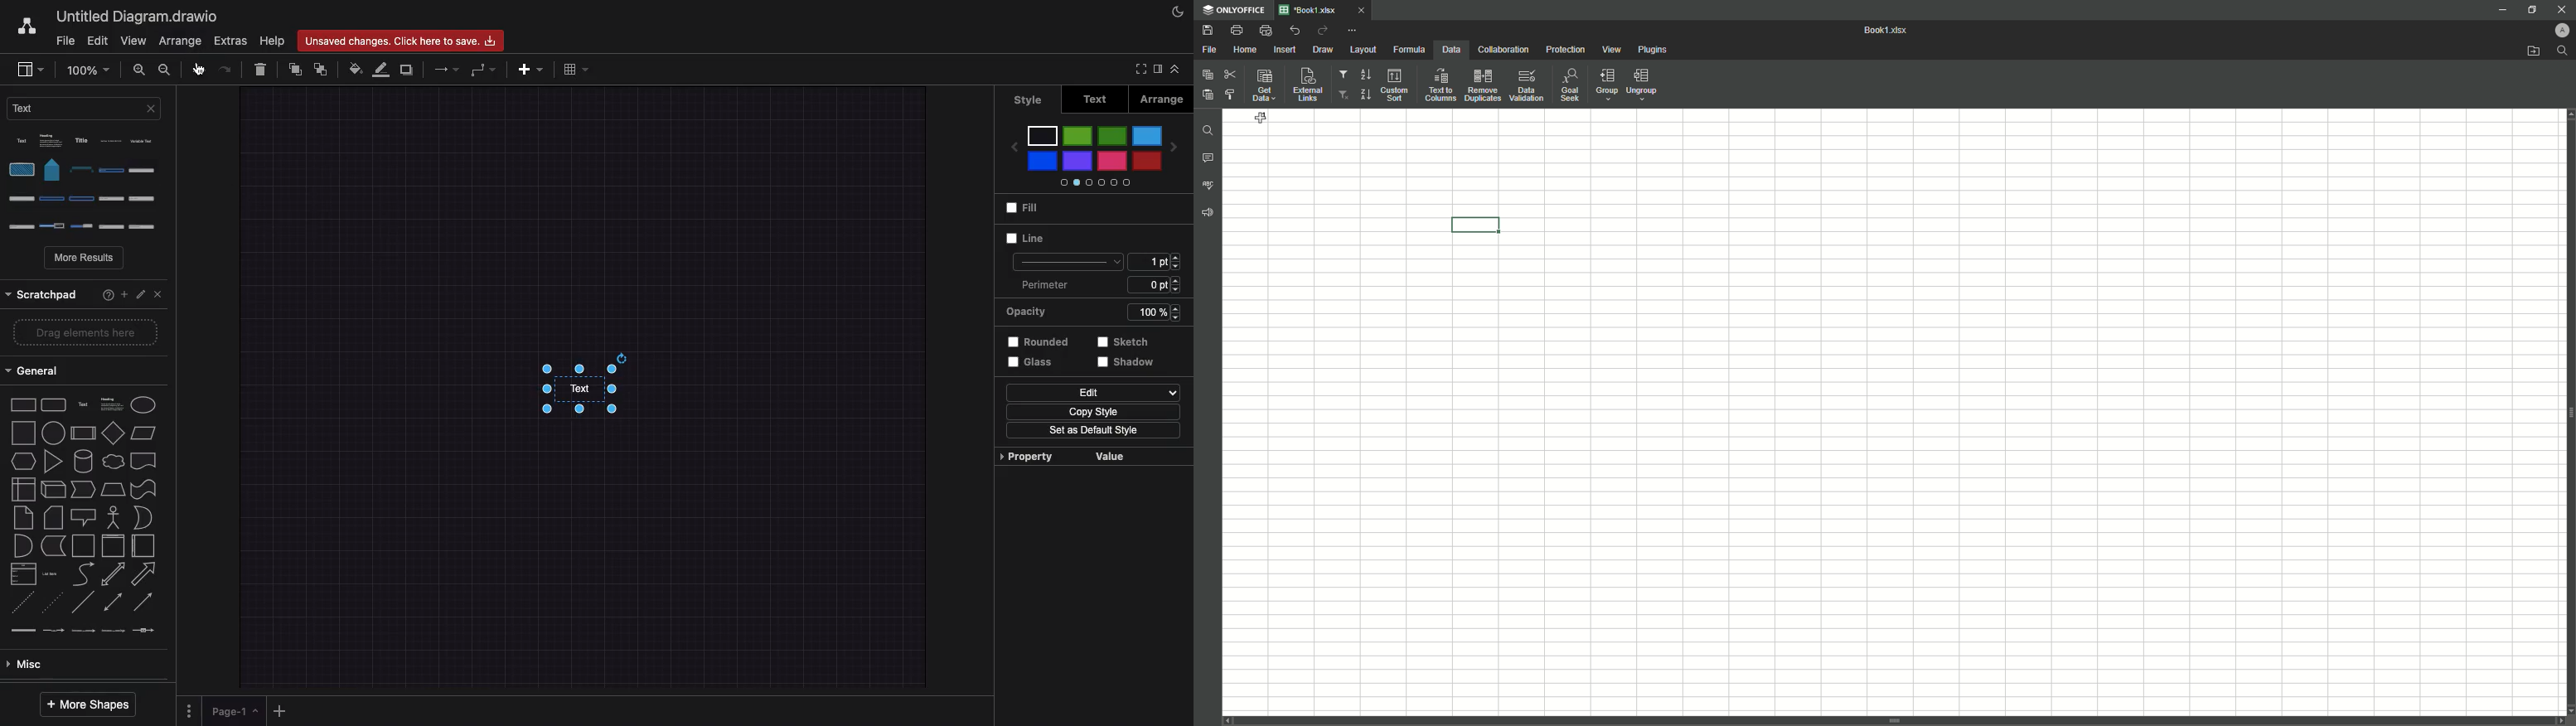 Image resolution: width=2576 pixels, height=728 pixels. What do you see at coordinates (180, 41) in the screenshot?
I see `Arrange` at bounding box center [180, 41].